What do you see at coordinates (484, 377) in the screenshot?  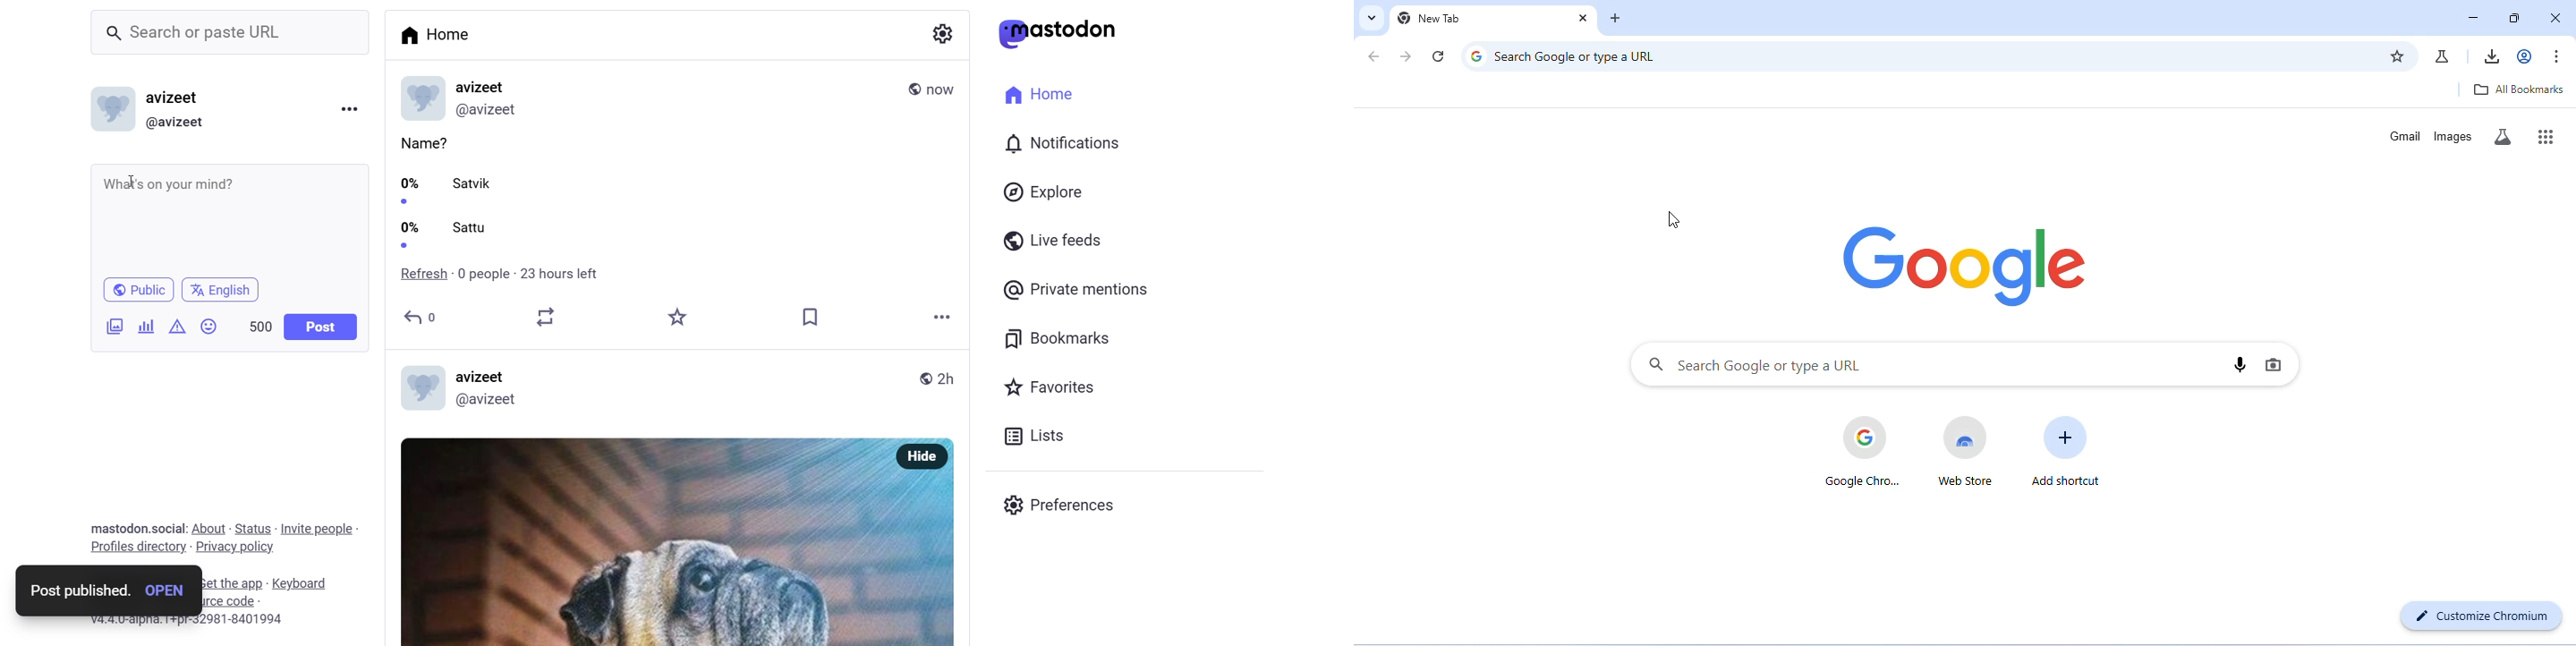 I see `avizeet` at bounding box center [484, 377].